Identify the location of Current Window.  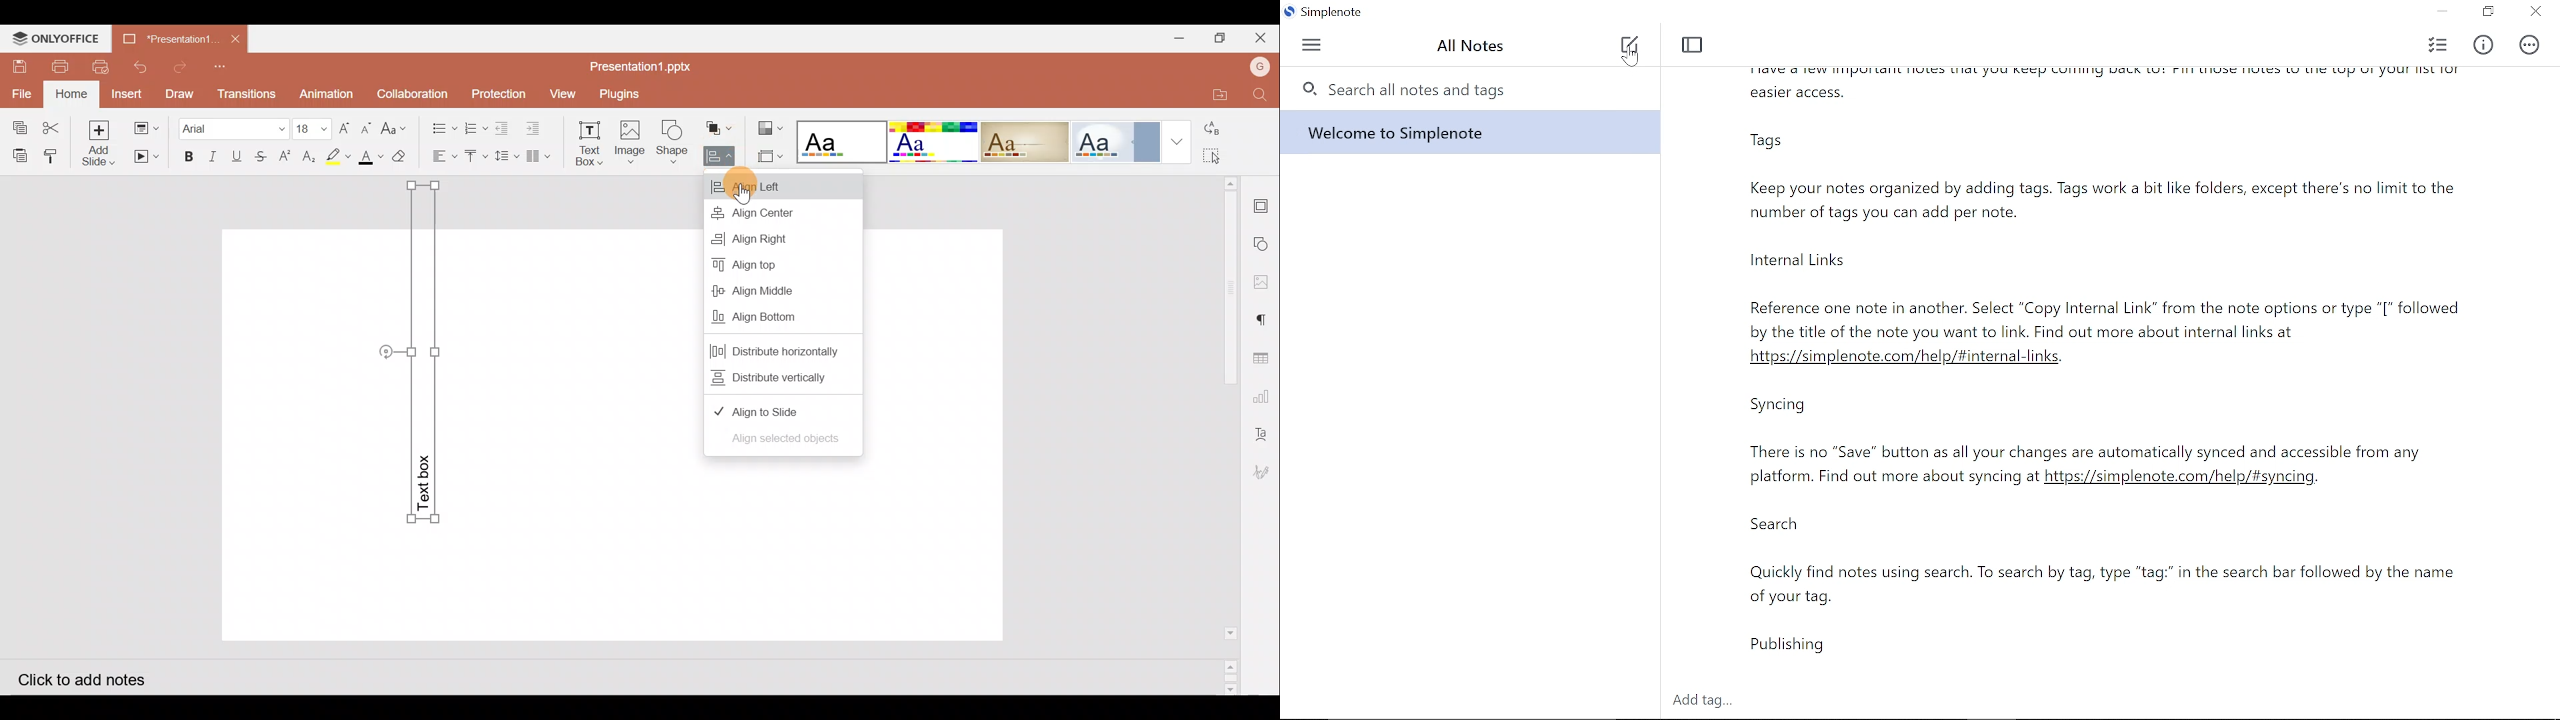
(1322, 14).